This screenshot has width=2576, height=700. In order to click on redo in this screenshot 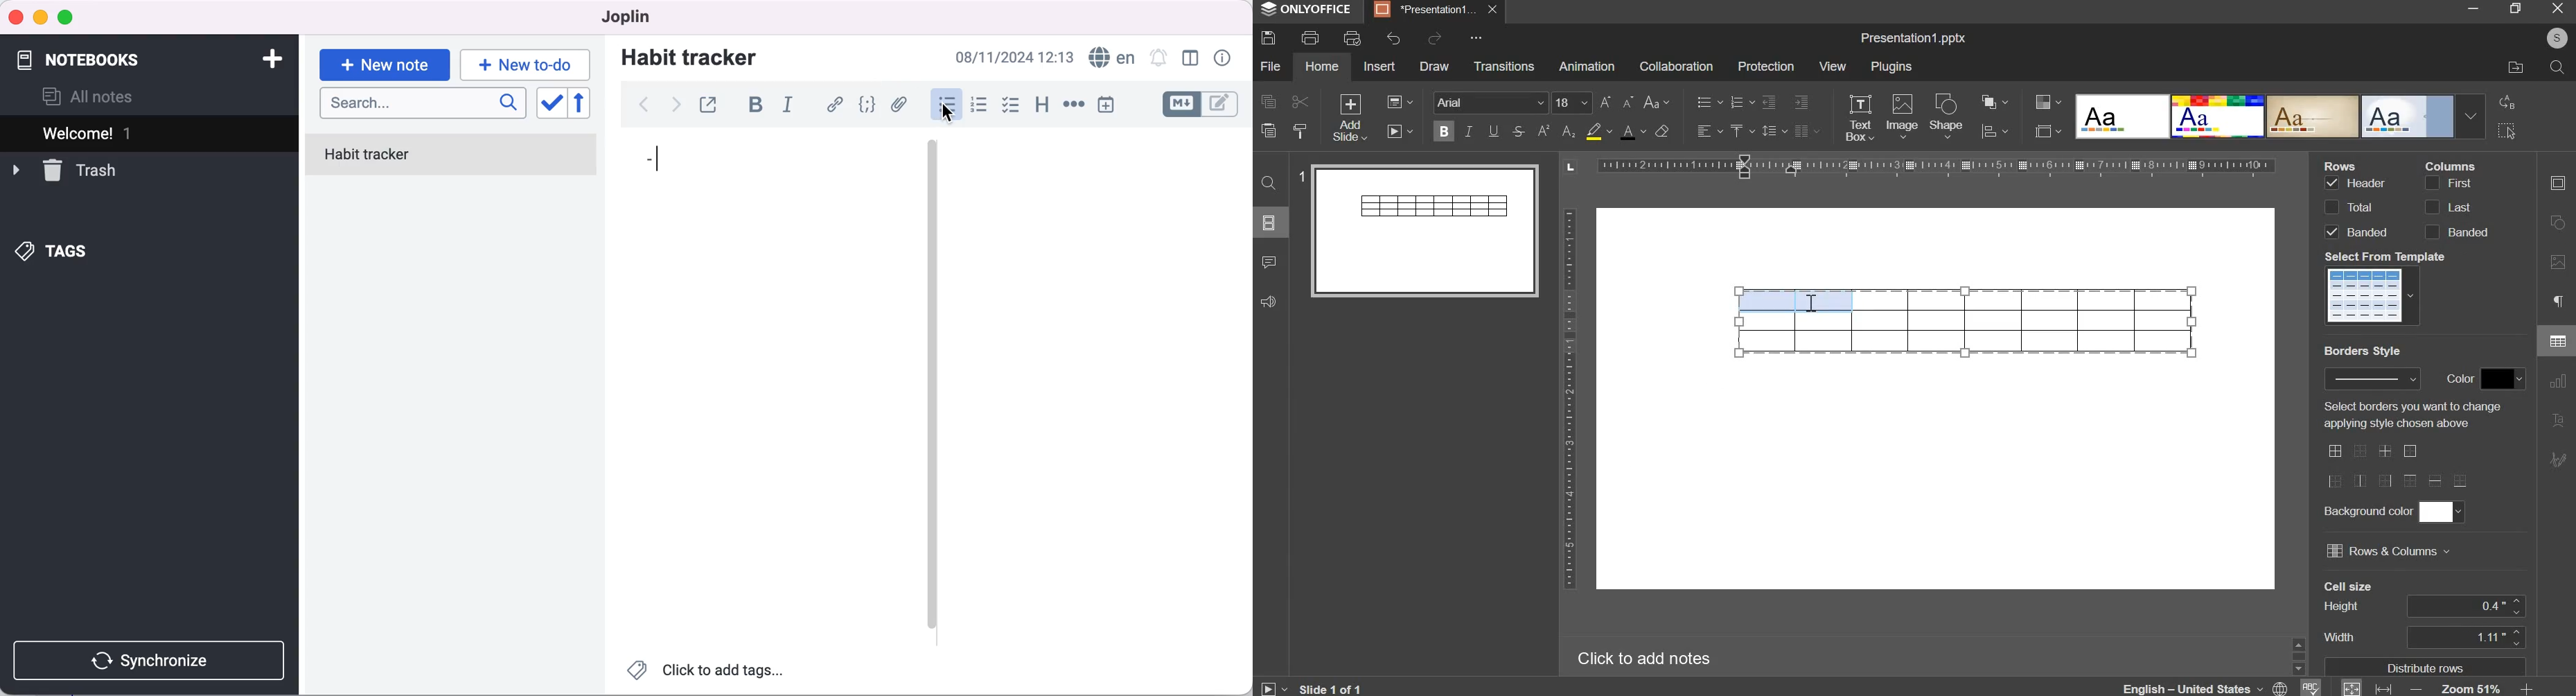, I will do `click(1434, 38)`.